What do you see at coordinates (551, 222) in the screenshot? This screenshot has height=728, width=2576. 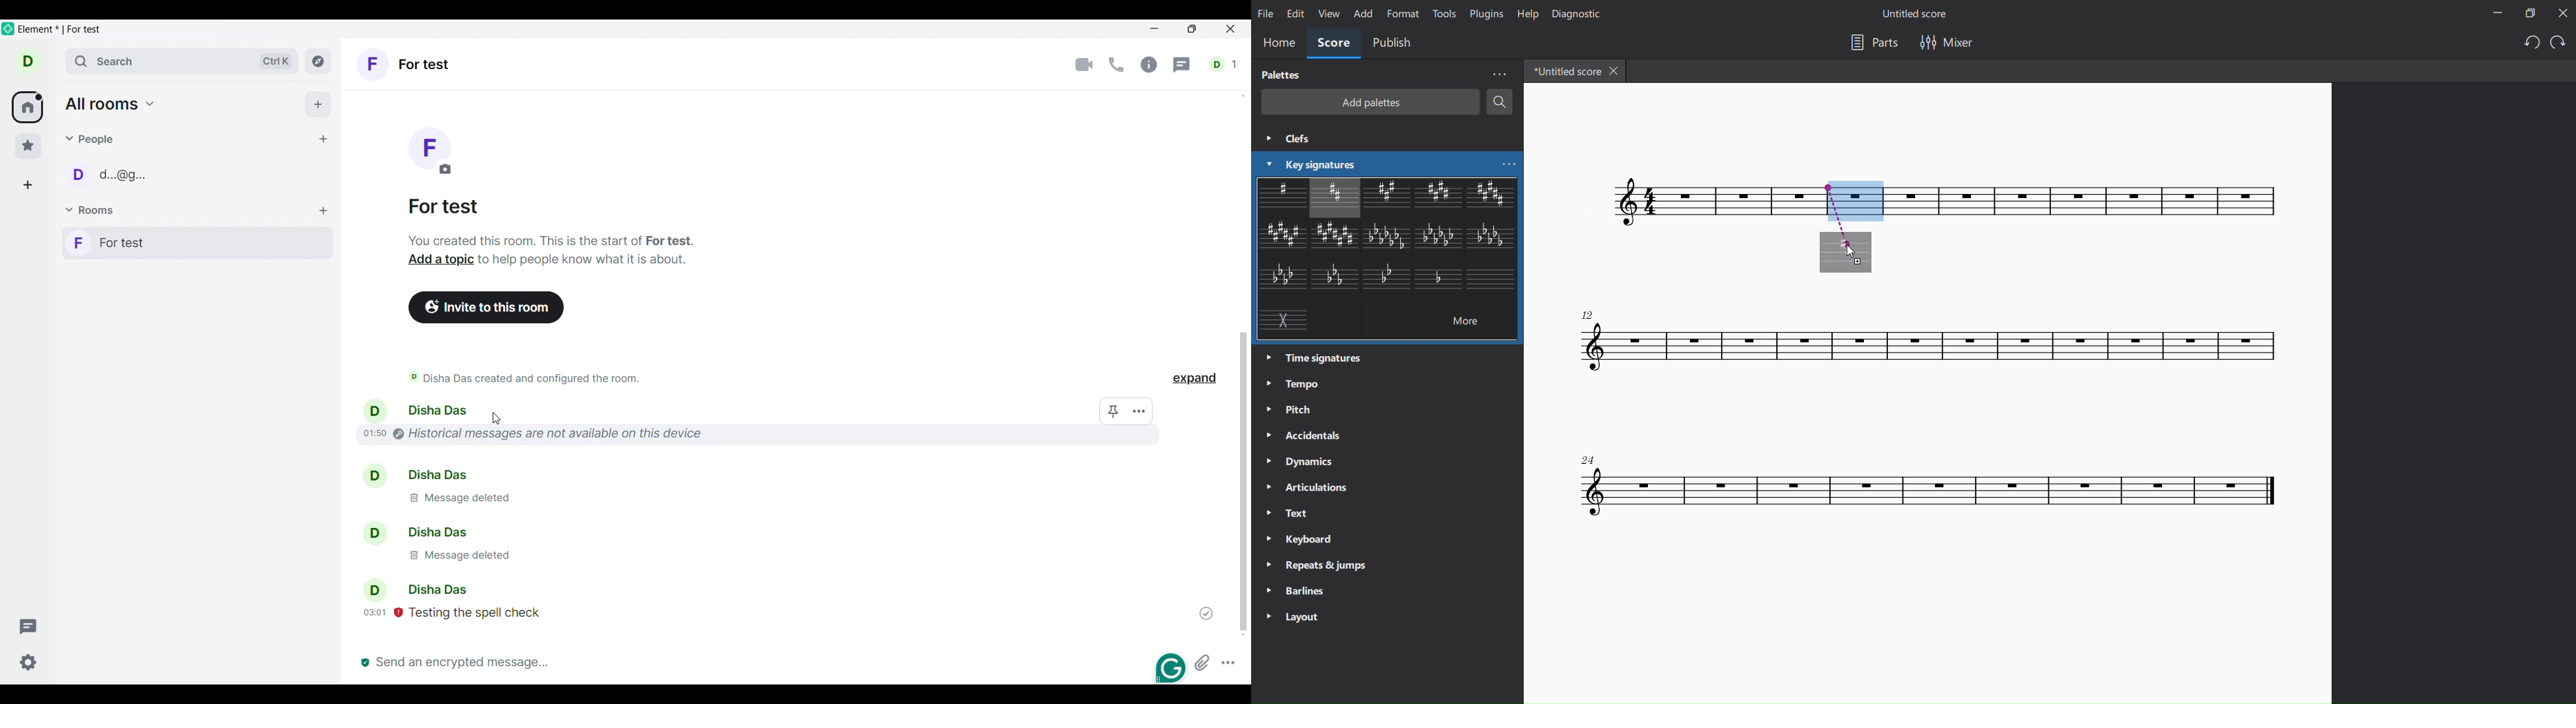 I see `For test   You created this room. This is the start of a room of for test` at bounding box center [551, 222].